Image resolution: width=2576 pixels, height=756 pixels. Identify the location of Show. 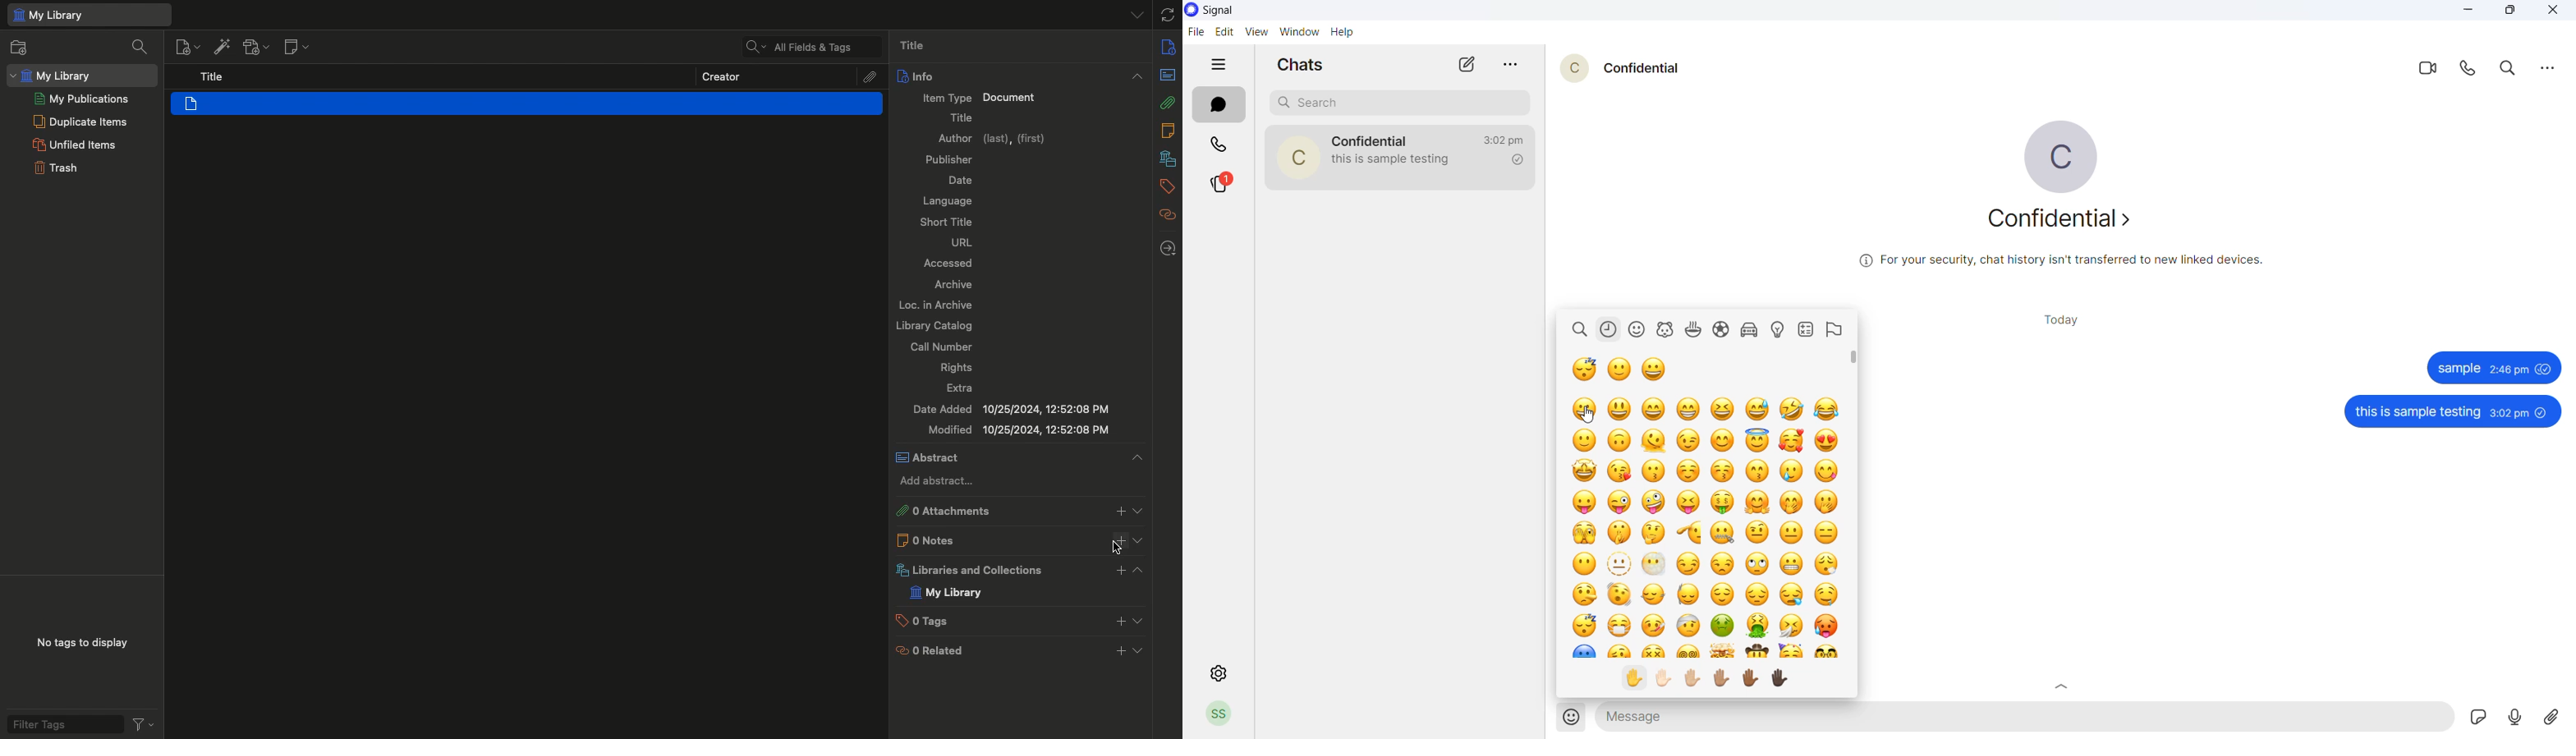
(1140, 509).